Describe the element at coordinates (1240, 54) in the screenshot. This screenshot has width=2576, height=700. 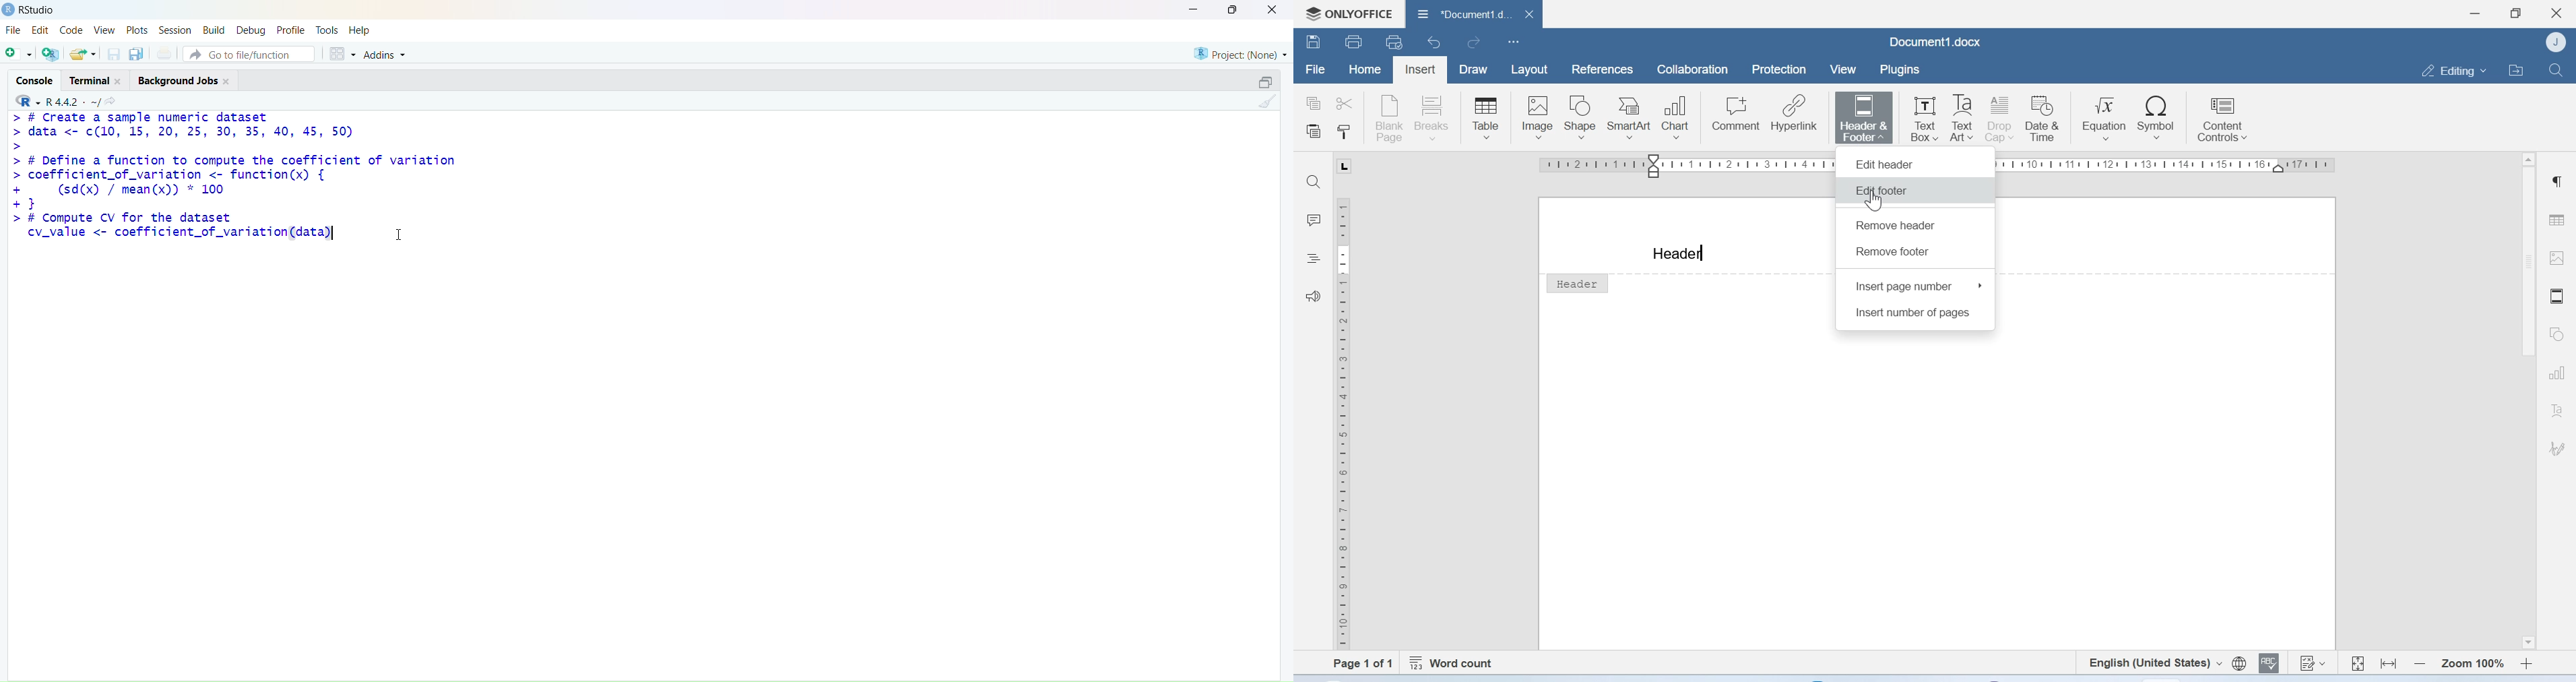
I see `project (none)` at that location.